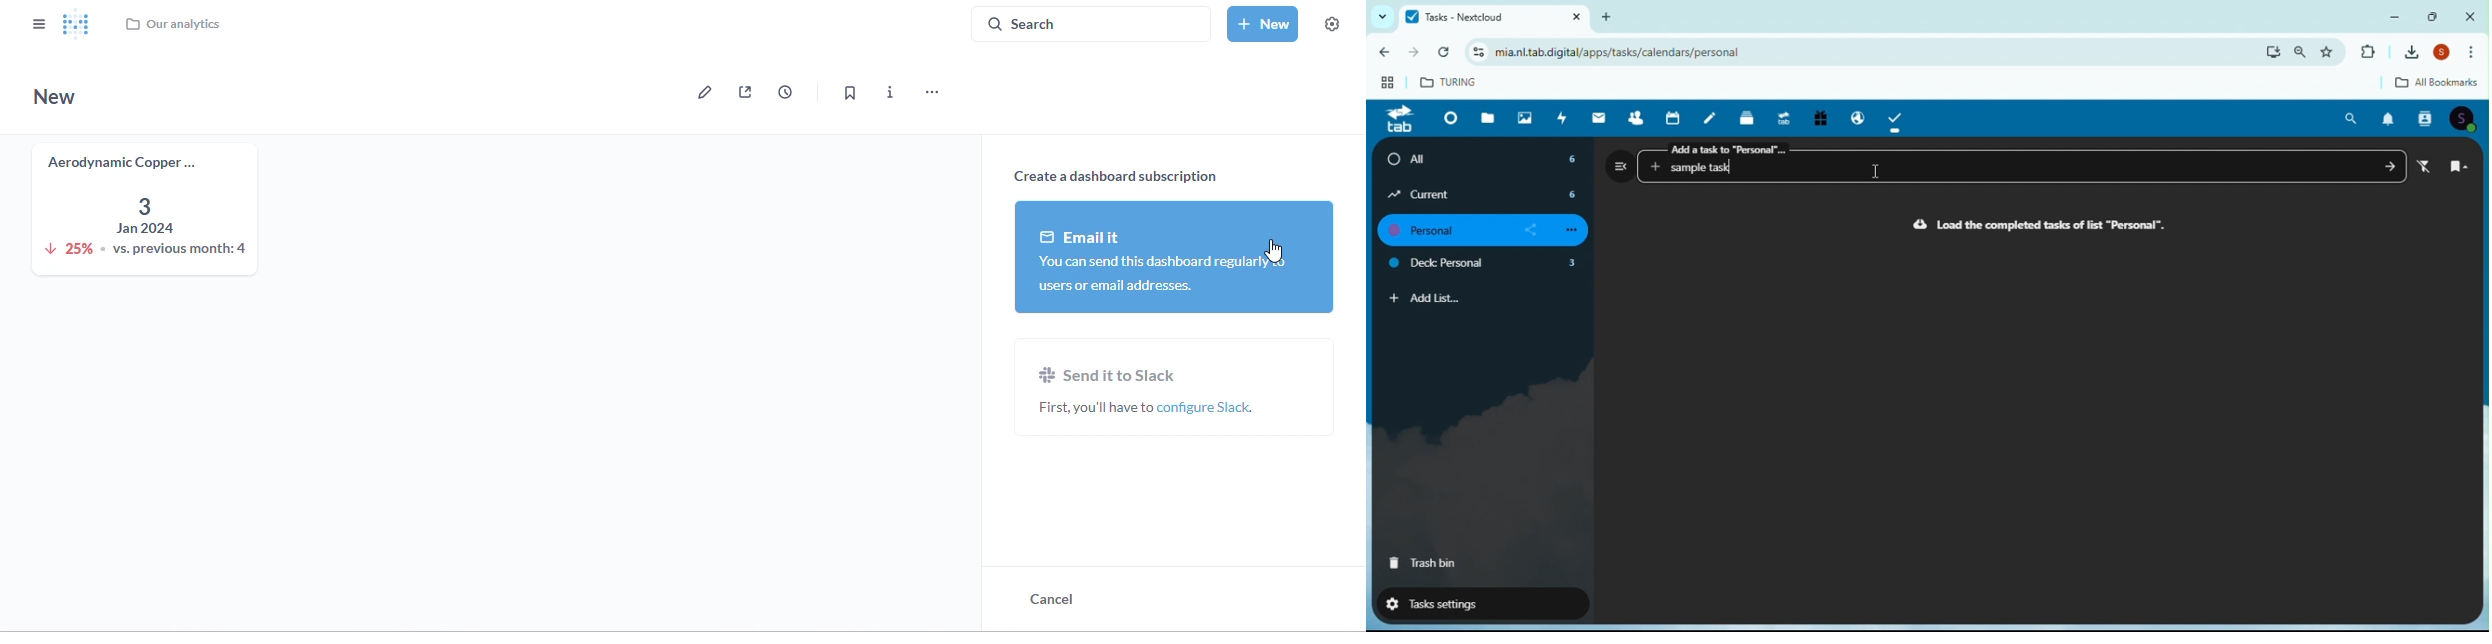 Image resolution: width=2492 pixels, height=644 pixels. Describe the element at coordinates (2399, 16) in the screenshot. I see `Minimise` at that location.